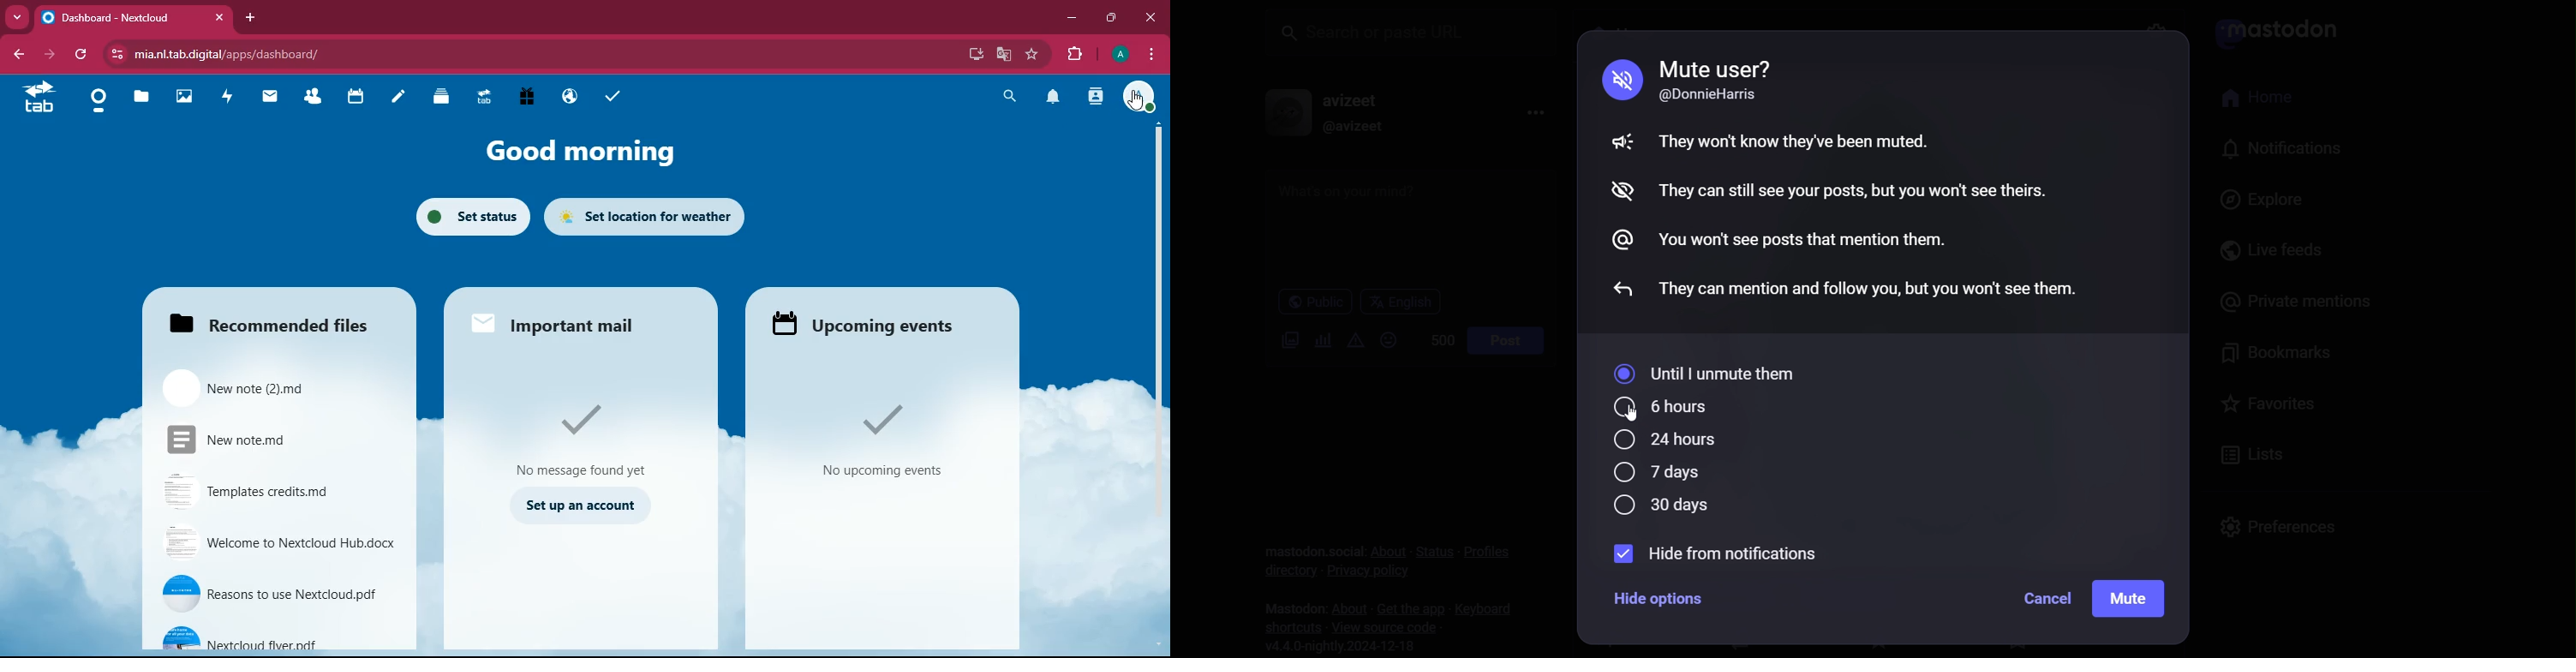 This screenshot has height=672, width=2576. Describe the element at coordinates (278, 544) in the screenshot. I see `Welcome to nextcloud hub.docx` at that location.